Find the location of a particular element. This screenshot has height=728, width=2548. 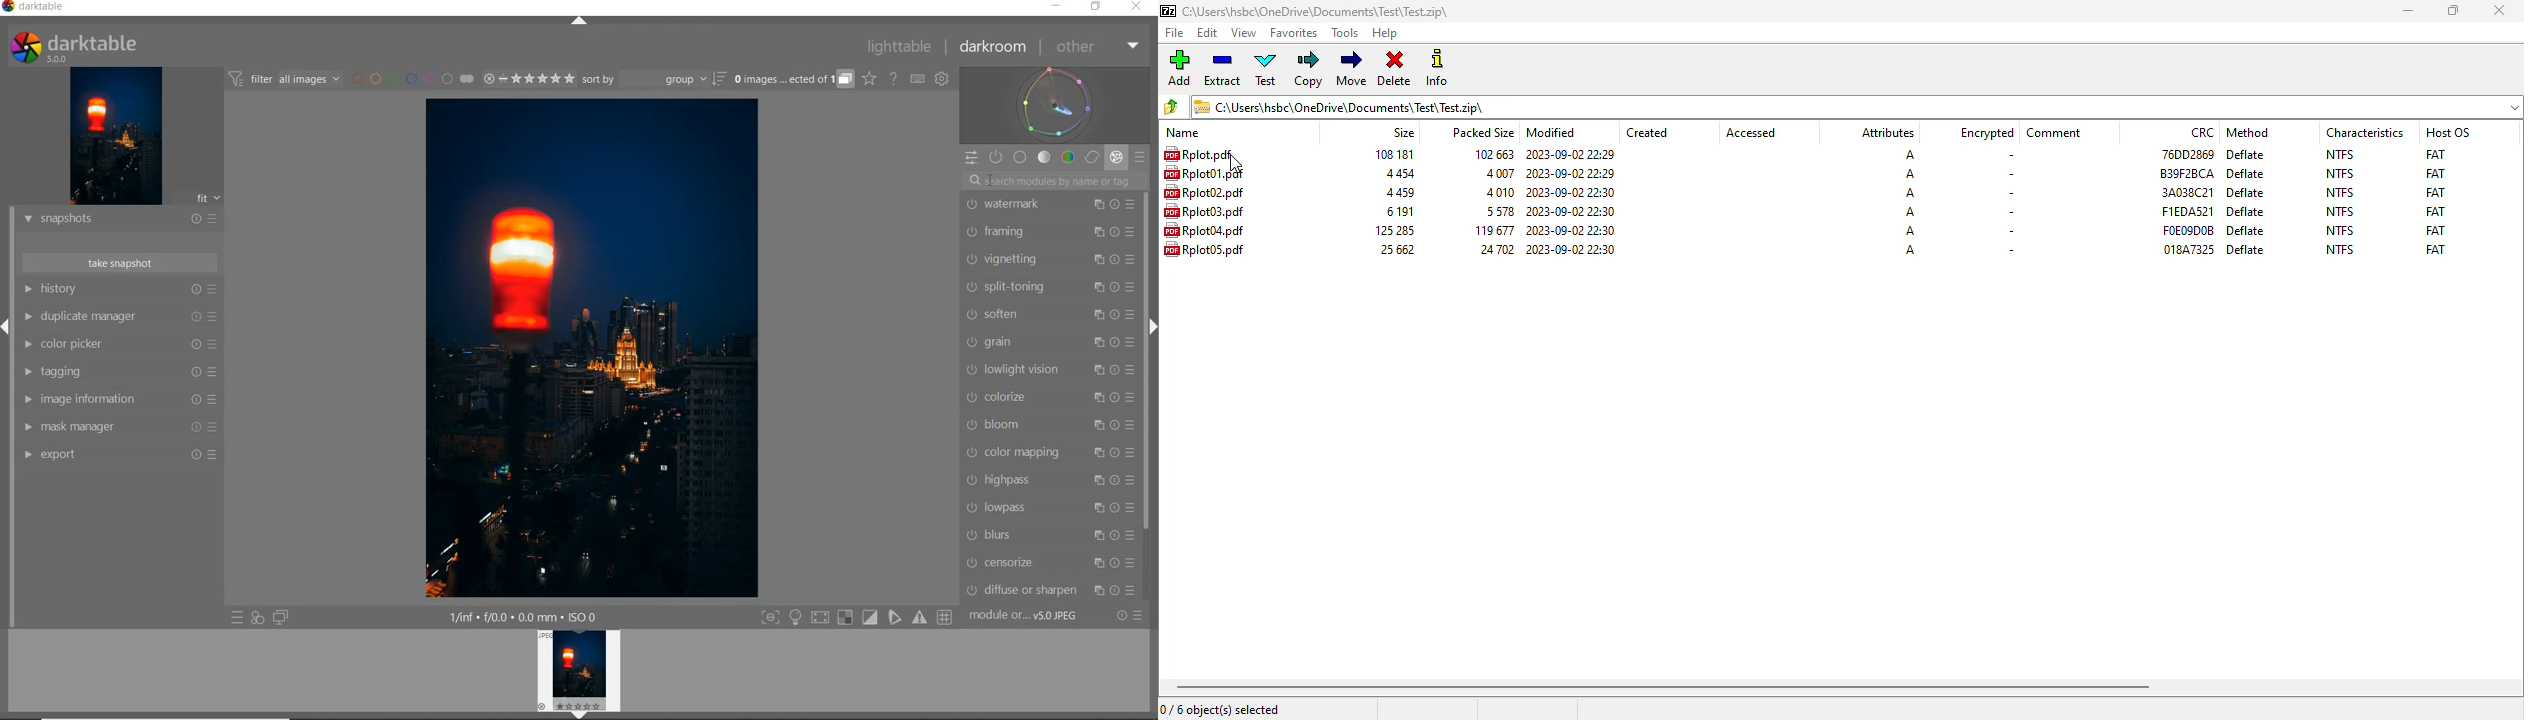

Preset and reset is located at coordinates (1133, 562).